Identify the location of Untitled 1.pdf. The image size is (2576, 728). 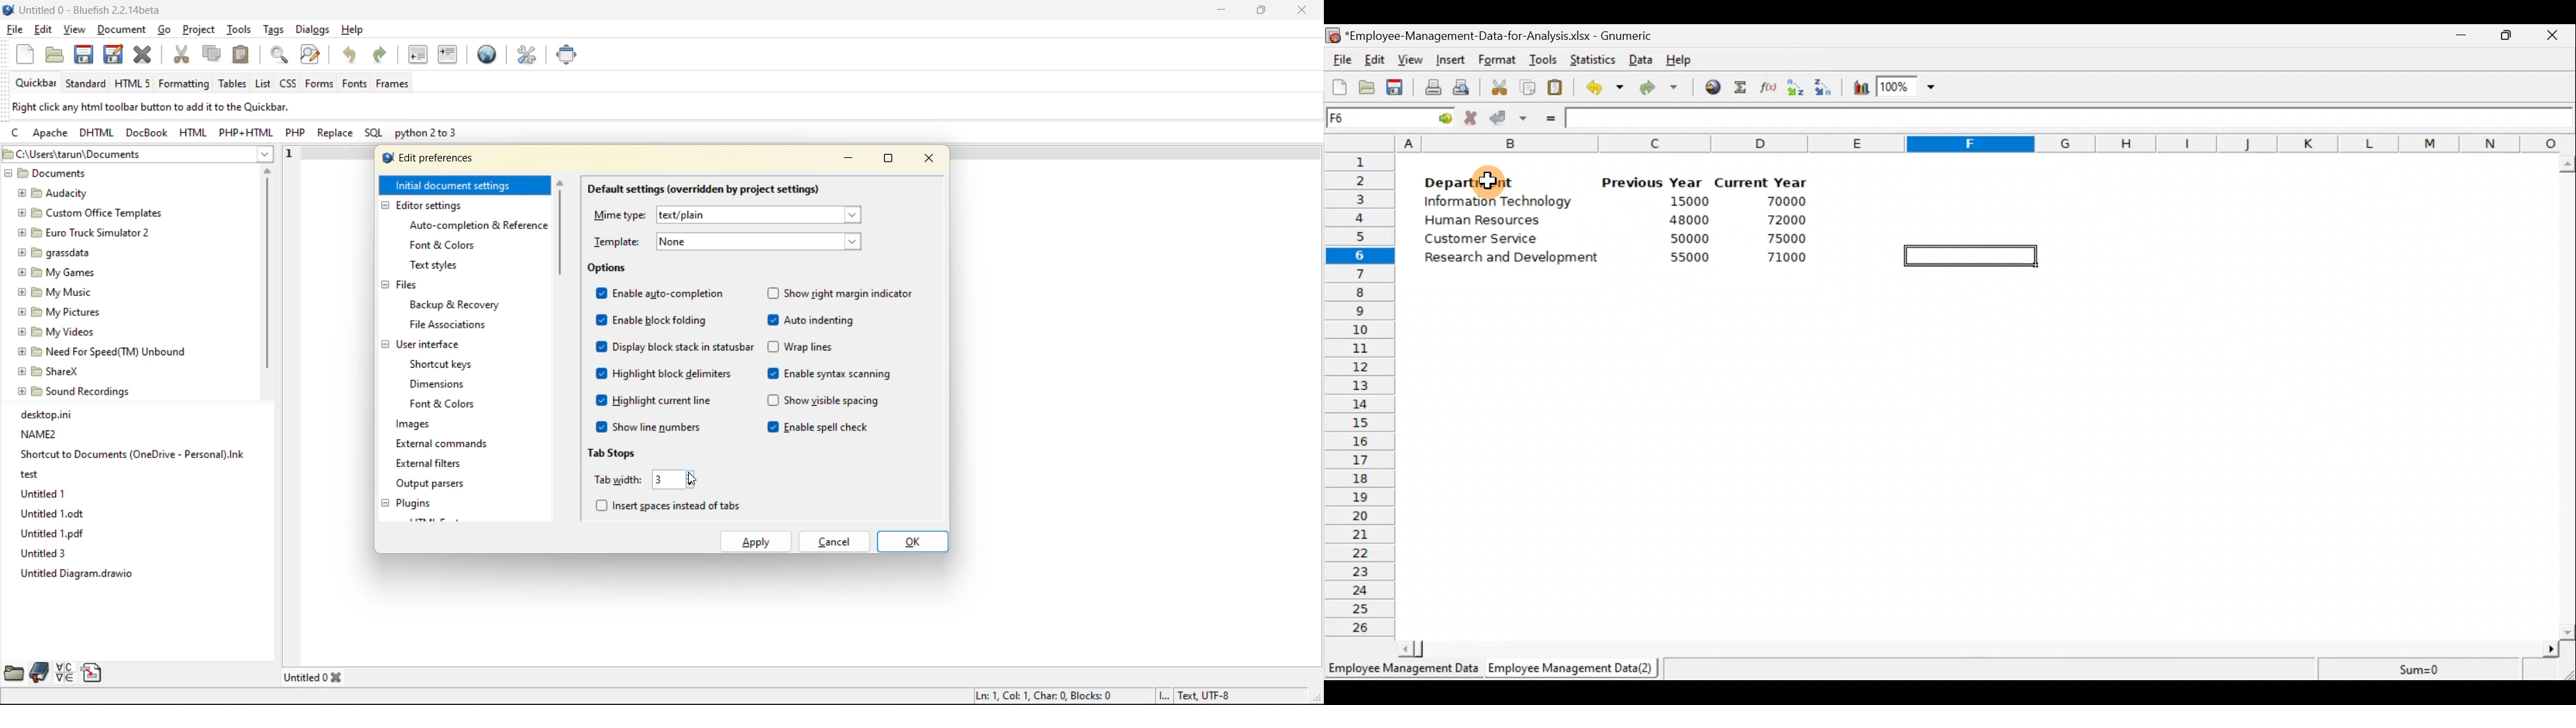
(54, 534).